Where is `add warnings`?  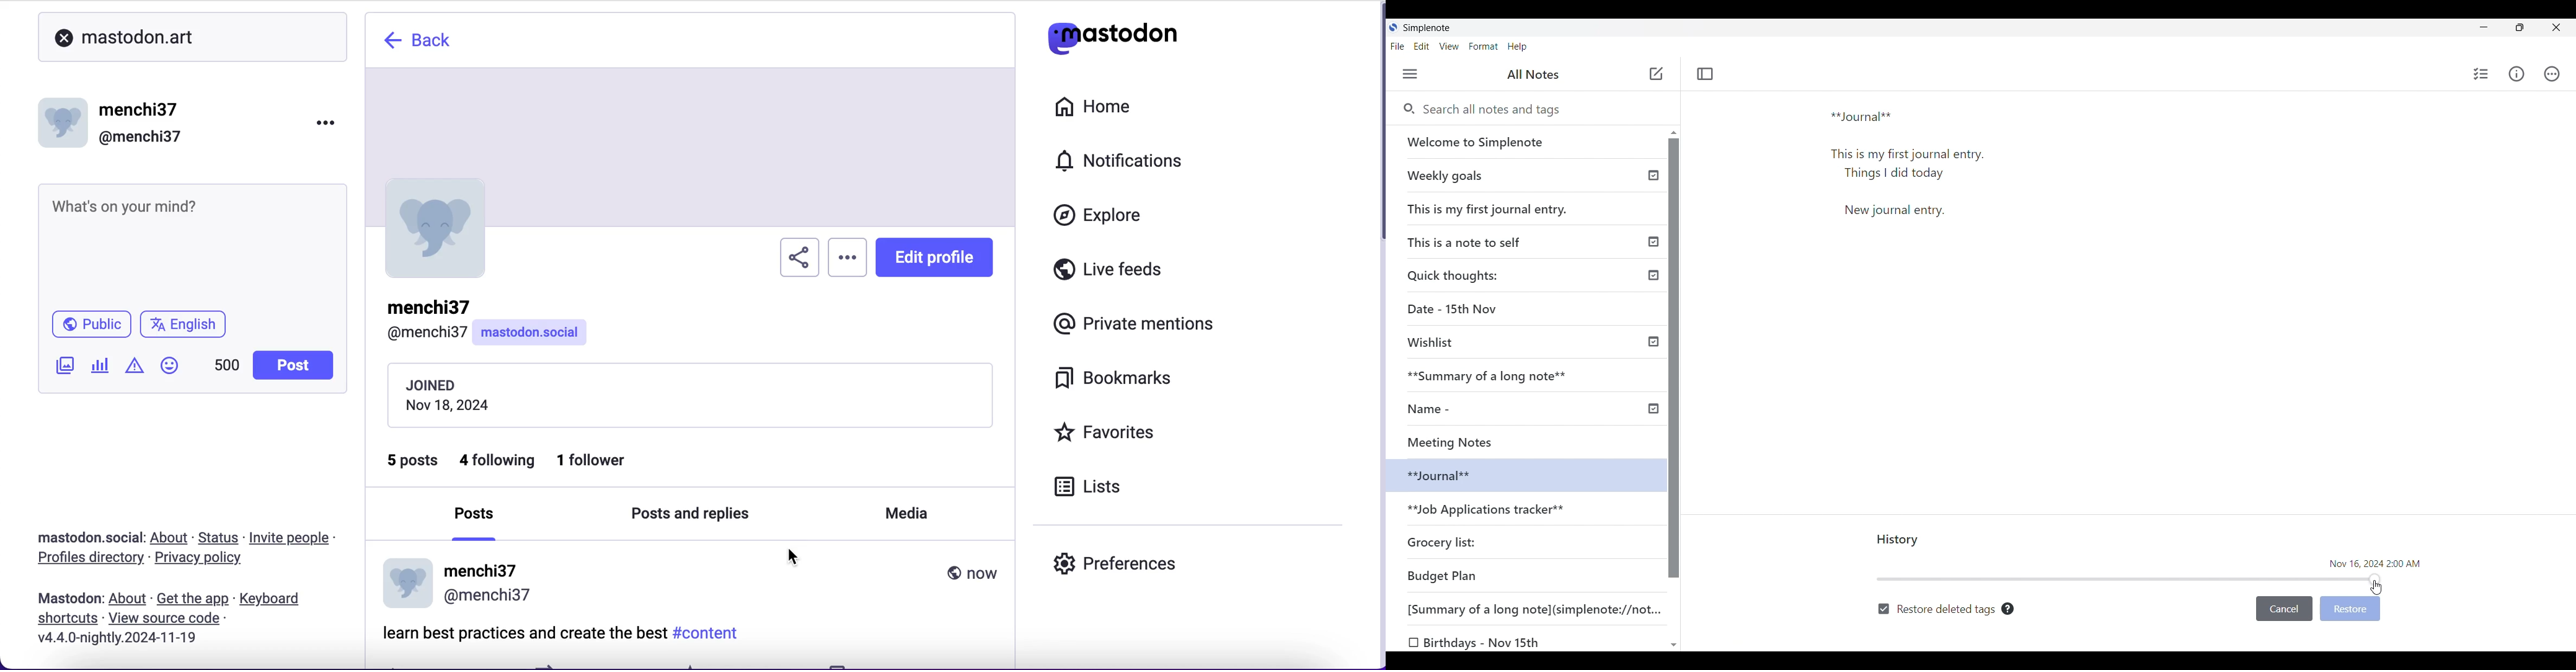 add warnings is located at coordinates (134, 369).